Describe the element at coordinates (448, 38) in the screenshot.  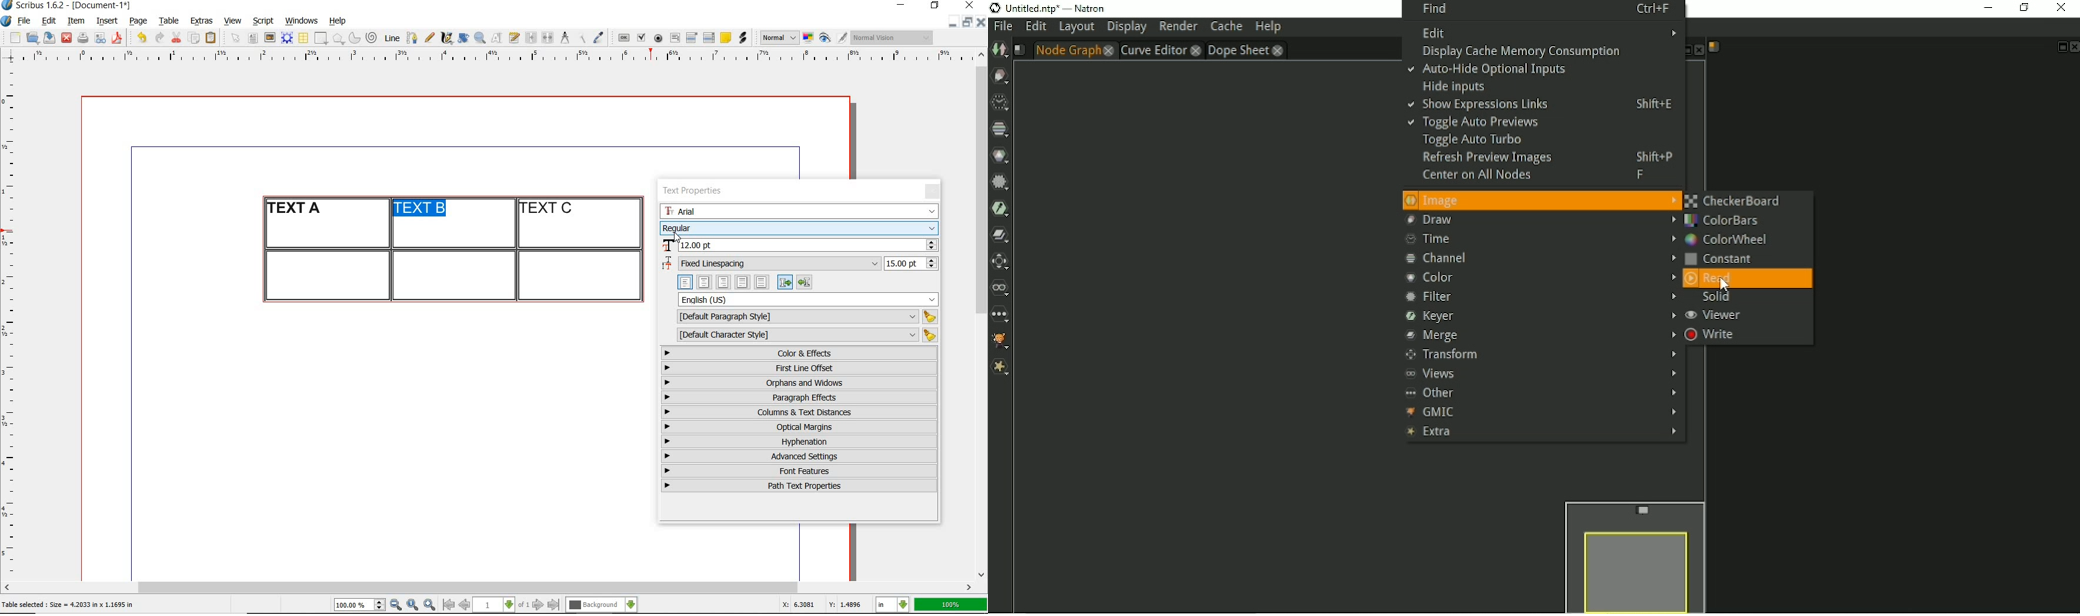
I see `calligraphic line` at that location.